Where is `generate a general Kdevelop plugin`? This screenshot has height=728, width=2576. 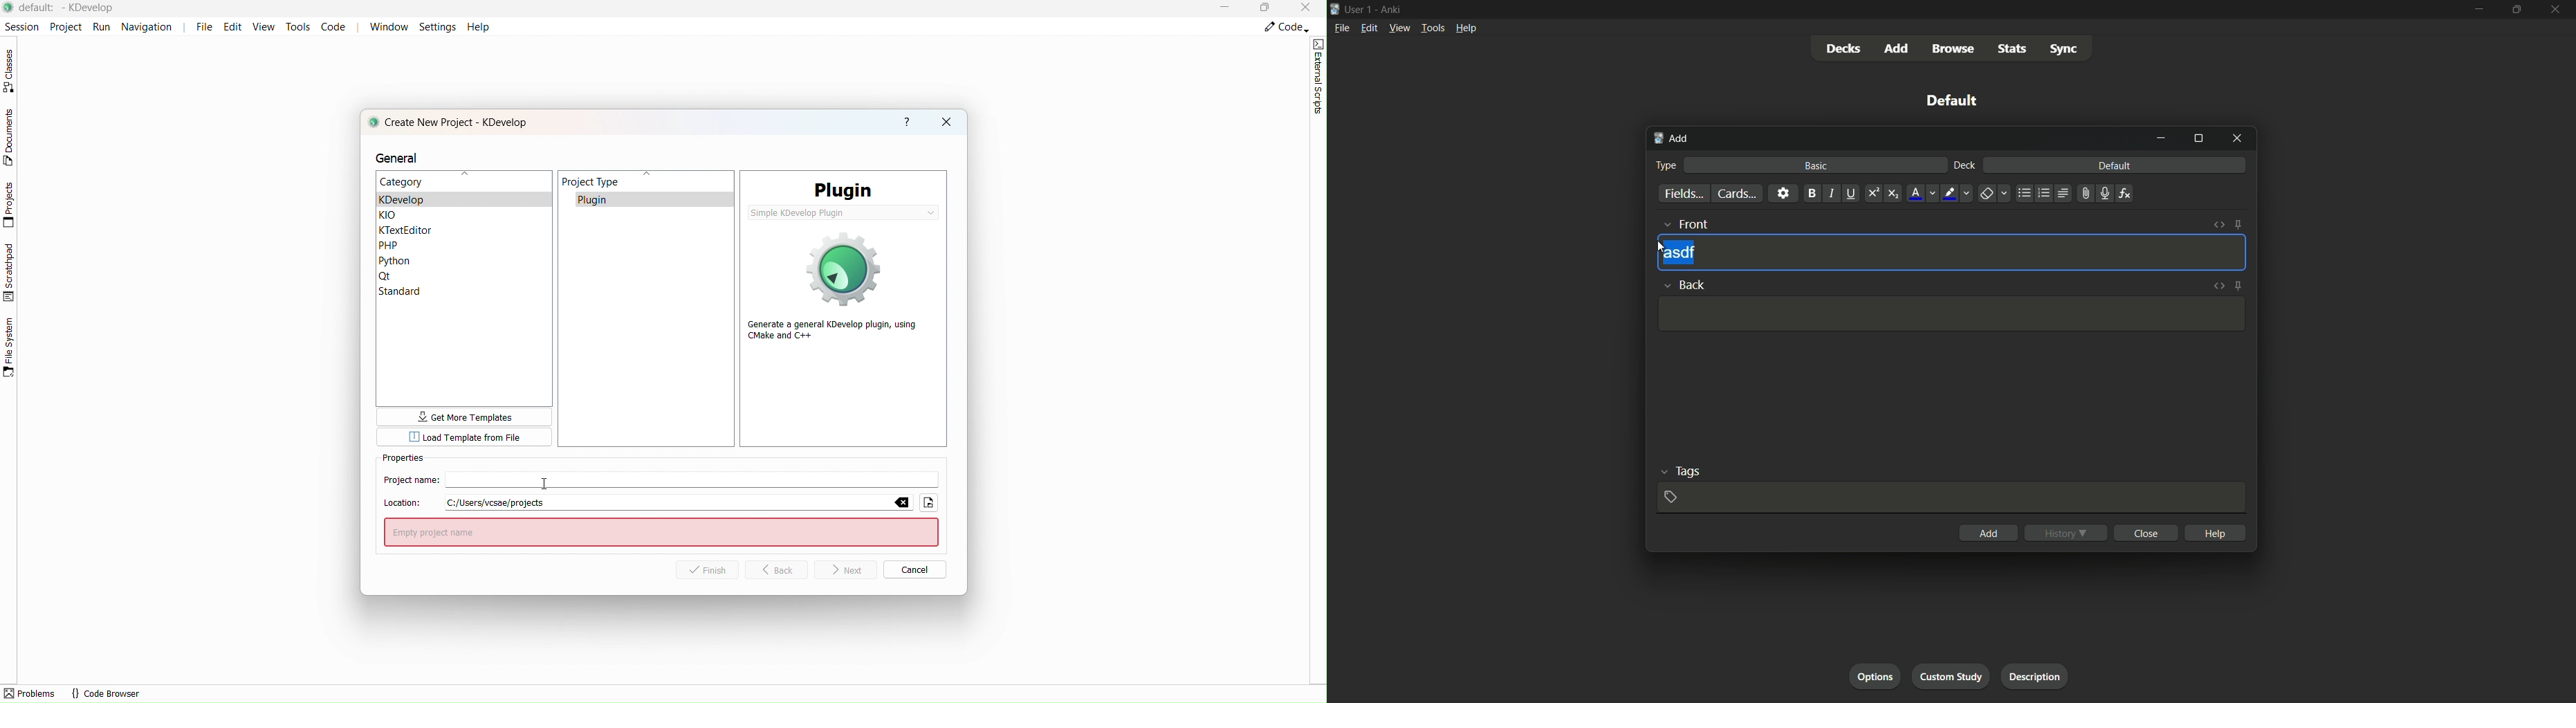
generate a general Kdevelop plugin is located at coordinates (837, 289).